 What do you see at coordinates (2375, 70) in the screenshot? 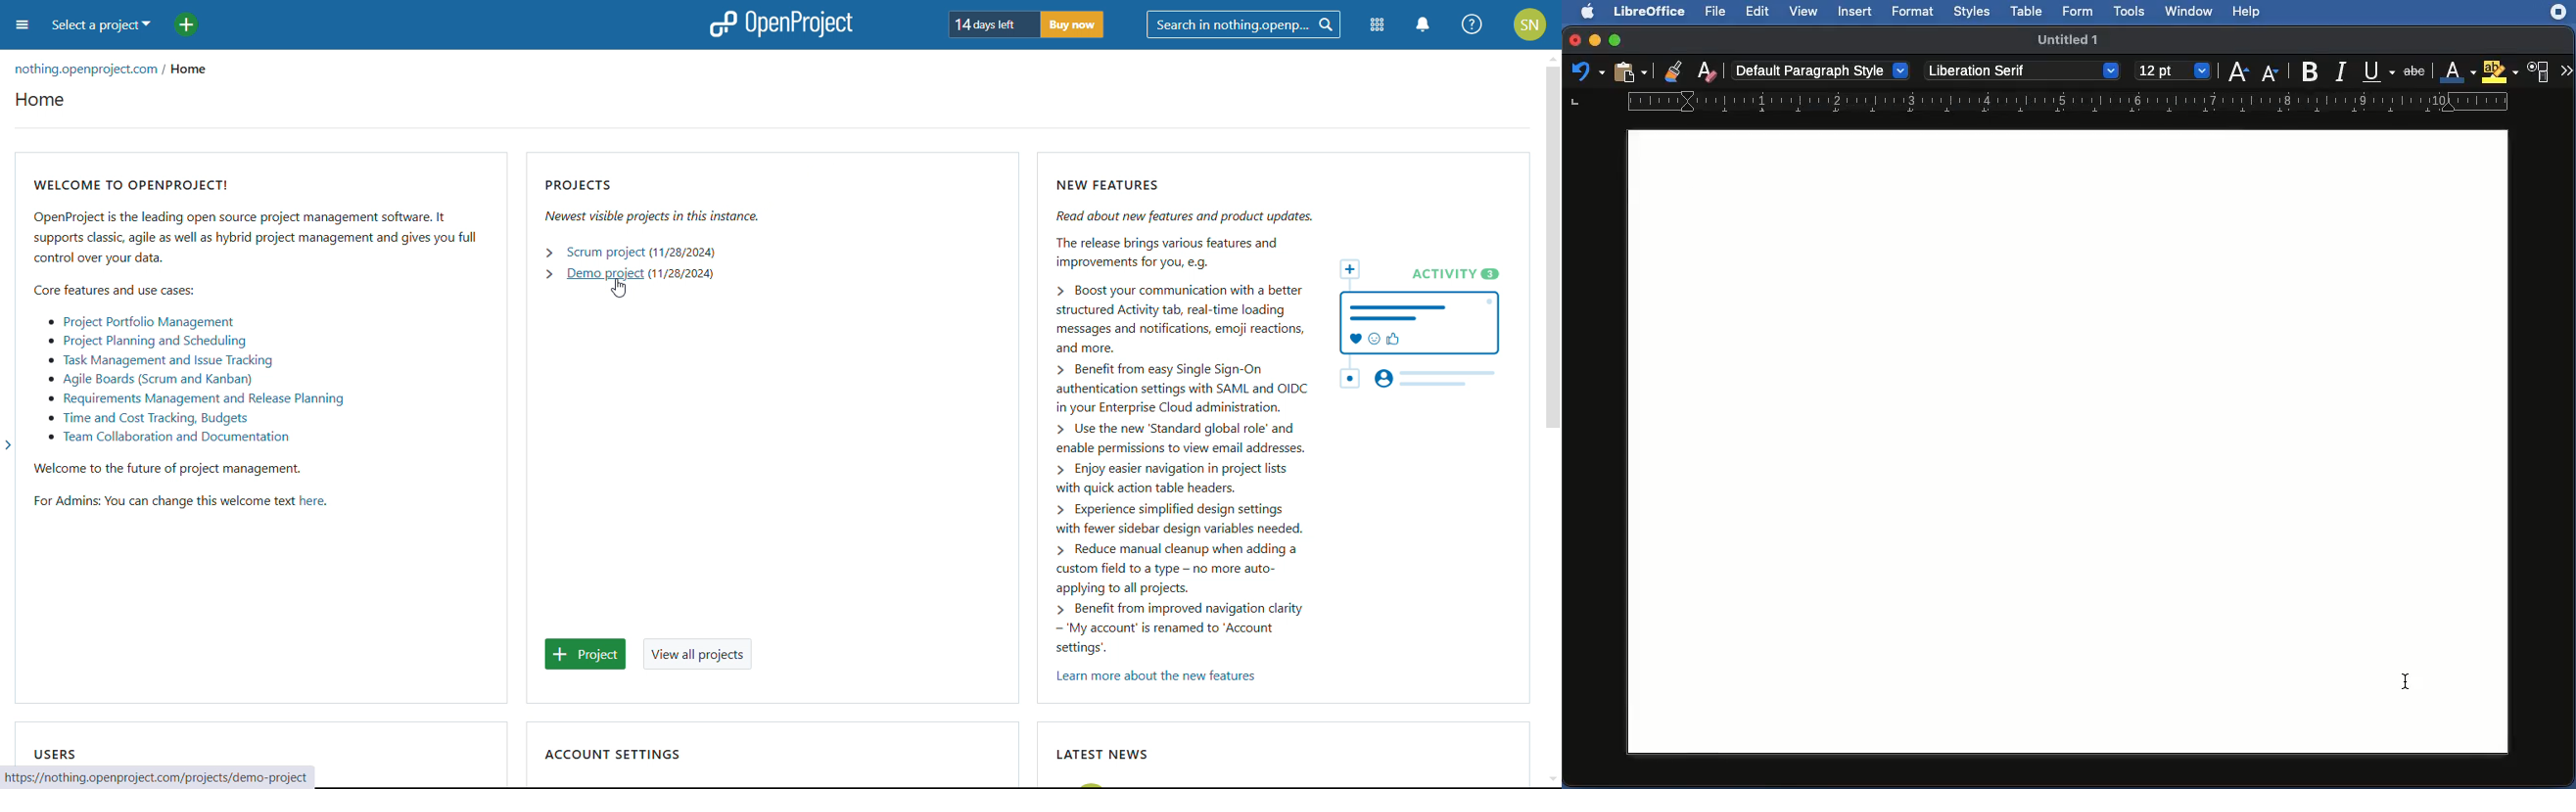
I see `Underline` at bounding box center [2375, 70].